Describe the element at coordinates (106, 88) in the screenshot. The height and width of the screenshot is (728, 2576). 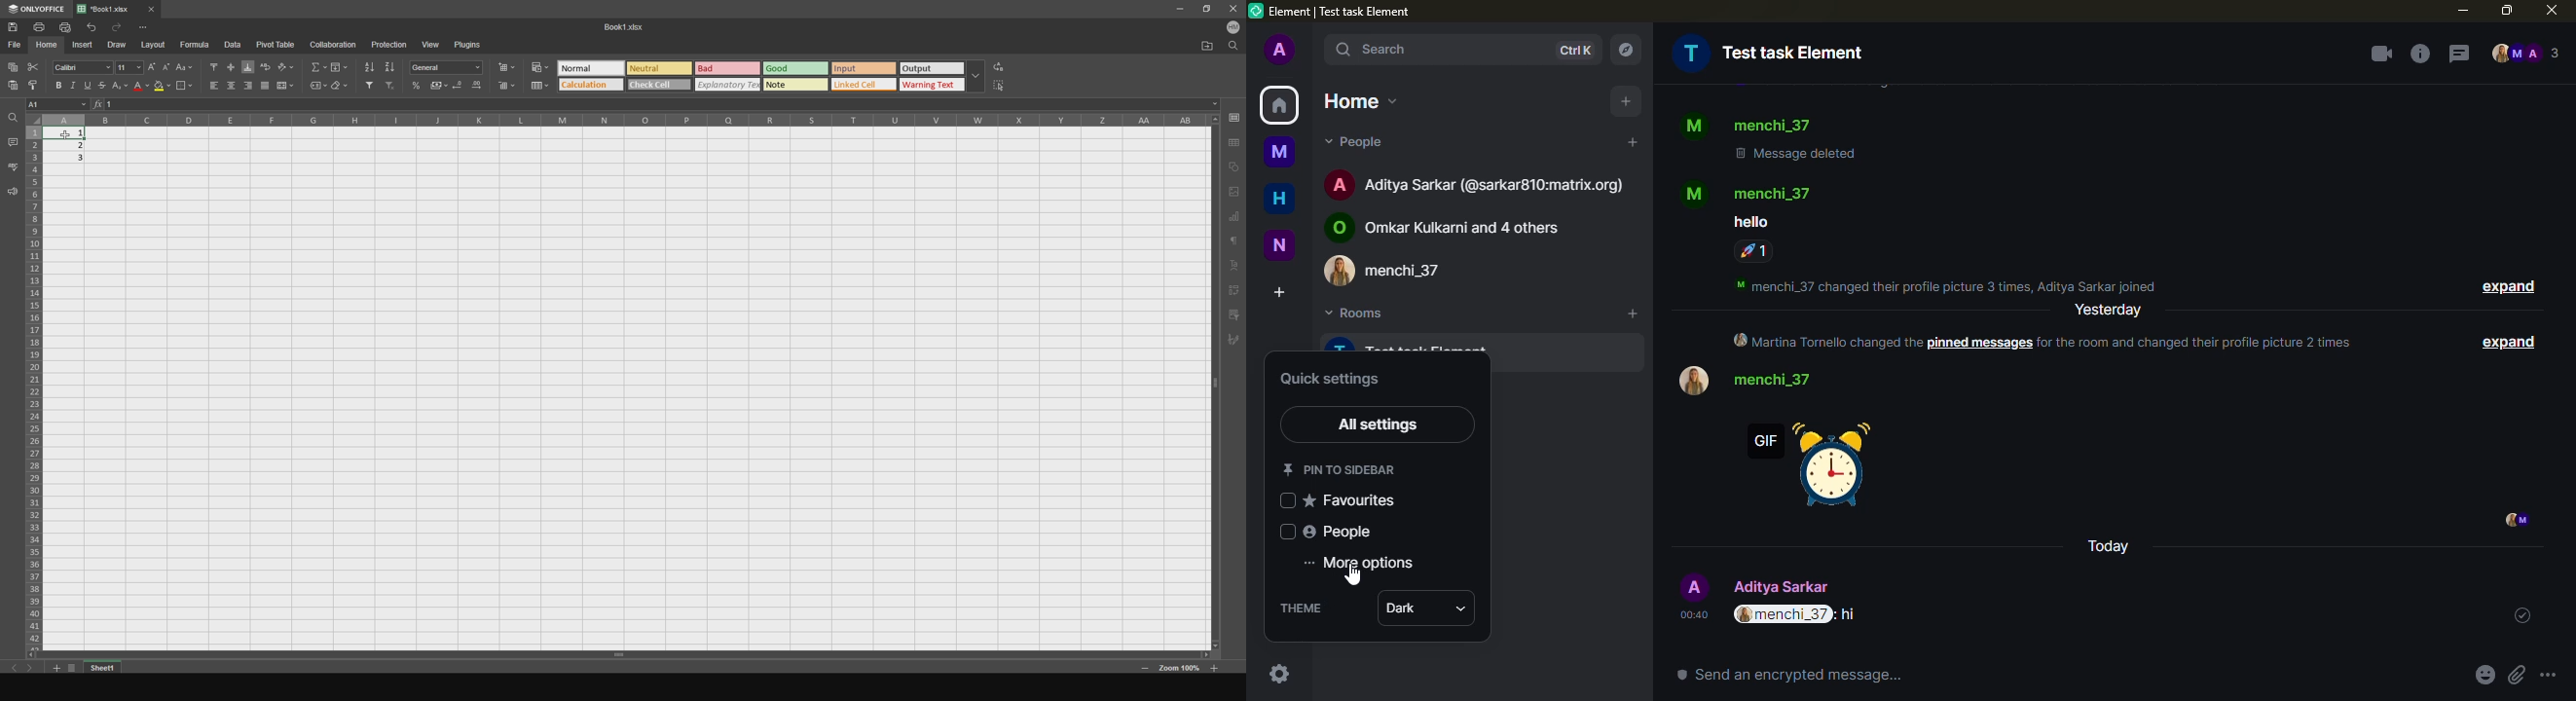
I see `stricktrough` at that location.